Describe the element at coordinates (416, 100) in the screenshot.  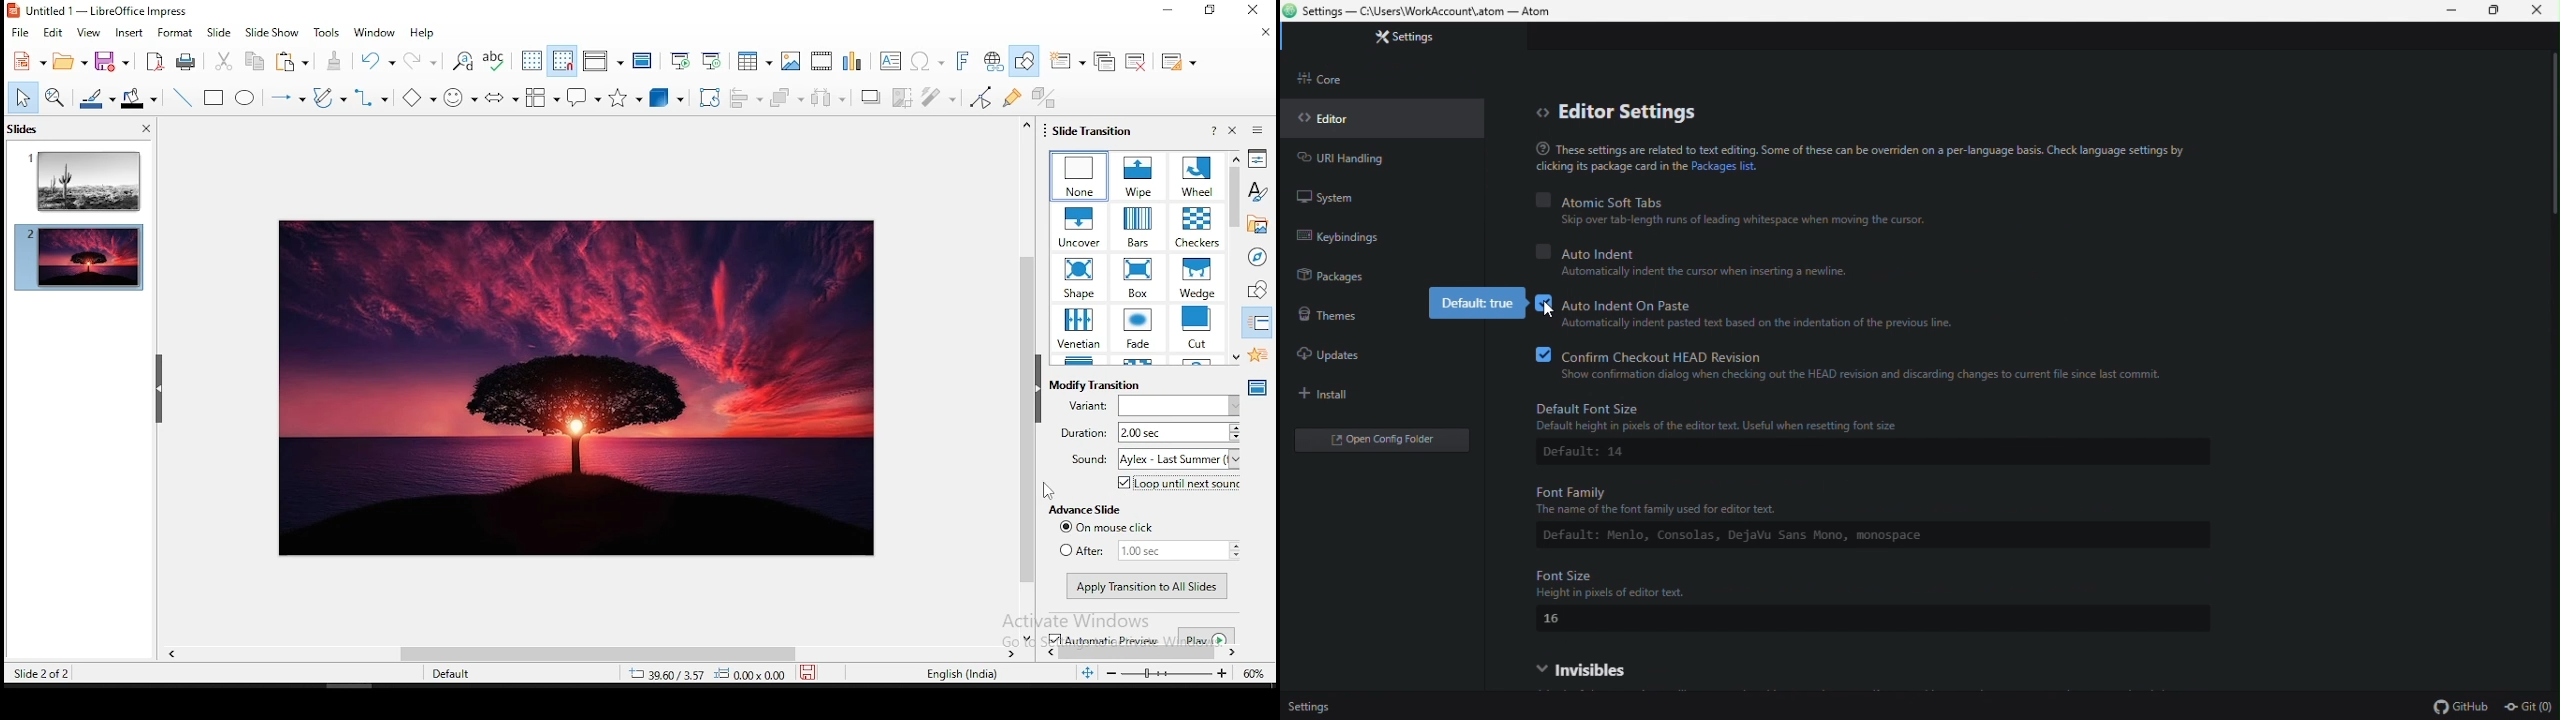
I see `basic shapes` at that location.